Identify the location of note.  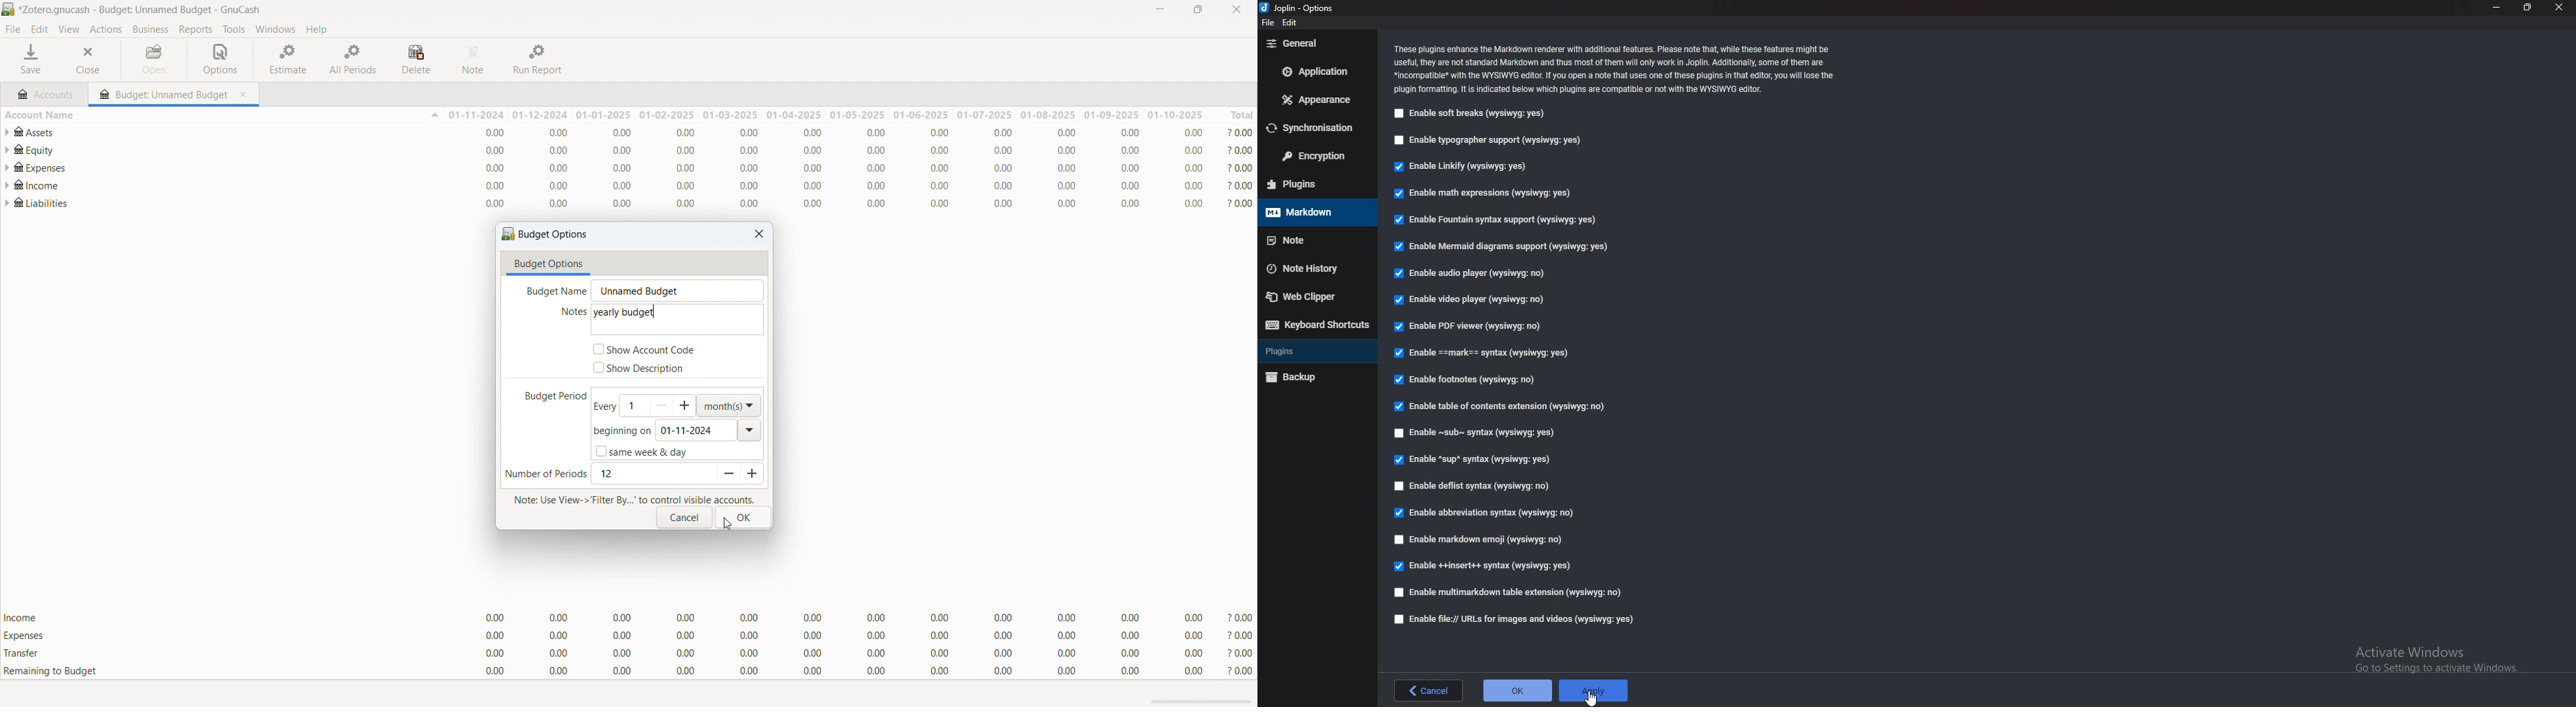
(1311, 240).